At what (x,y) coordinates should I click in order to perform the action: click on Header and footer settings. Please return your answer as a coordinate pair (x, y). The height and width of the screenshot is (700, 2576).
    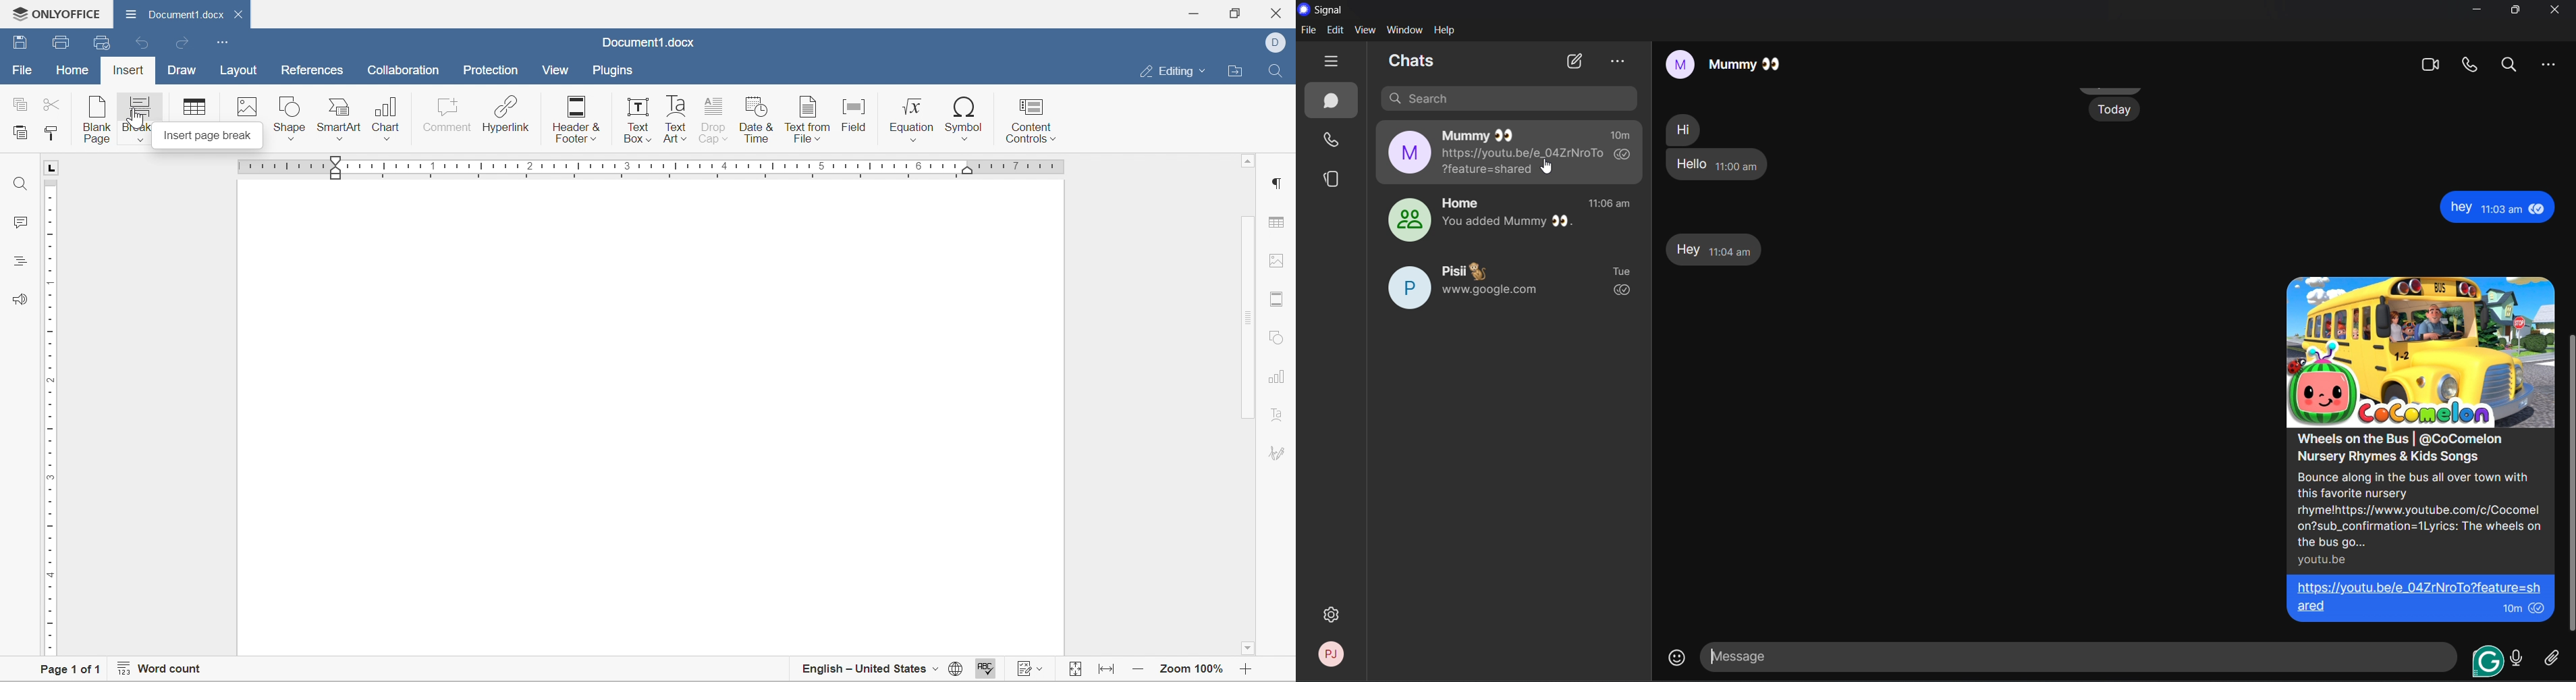
    Looking at the image, I should click on (1279, 300).